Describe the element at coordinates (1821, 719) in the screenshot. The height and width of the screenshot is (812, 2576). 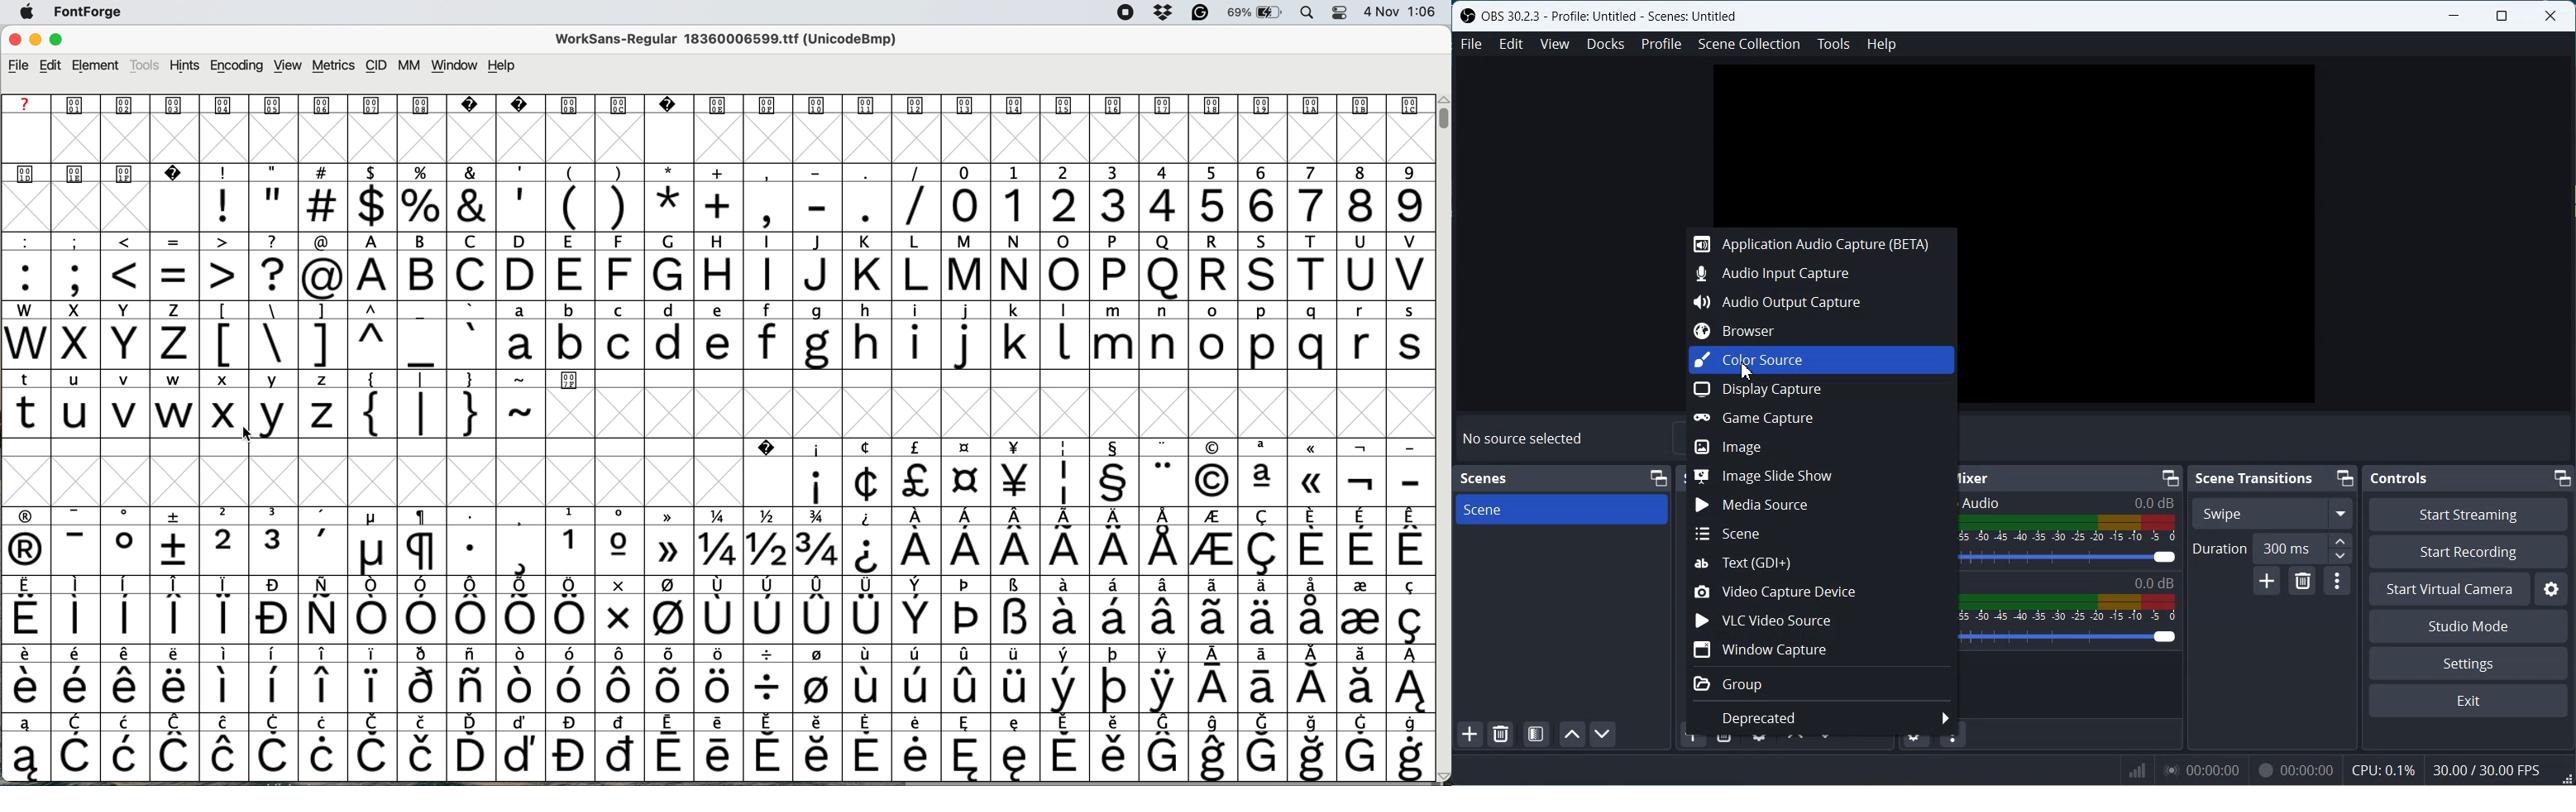
I see `Deprecated` at that location.